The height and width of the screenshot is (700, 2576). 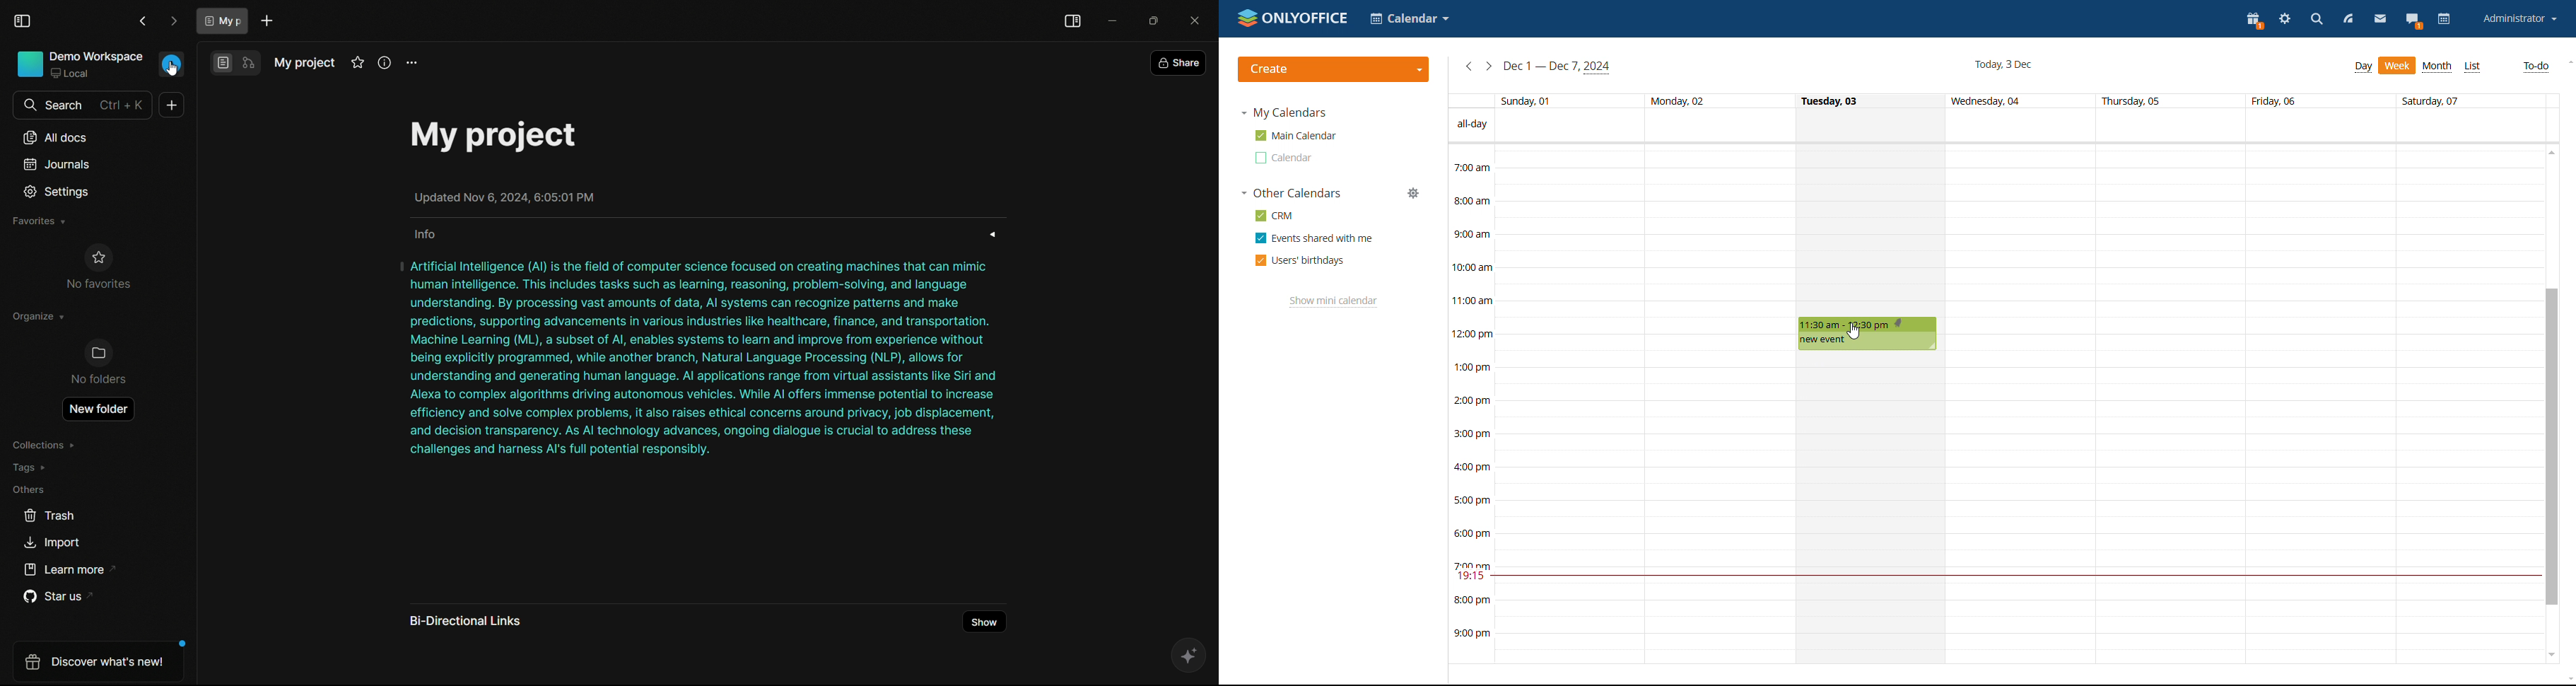 I want to click on Tuesday, 03, so click(x=1832, y=100).